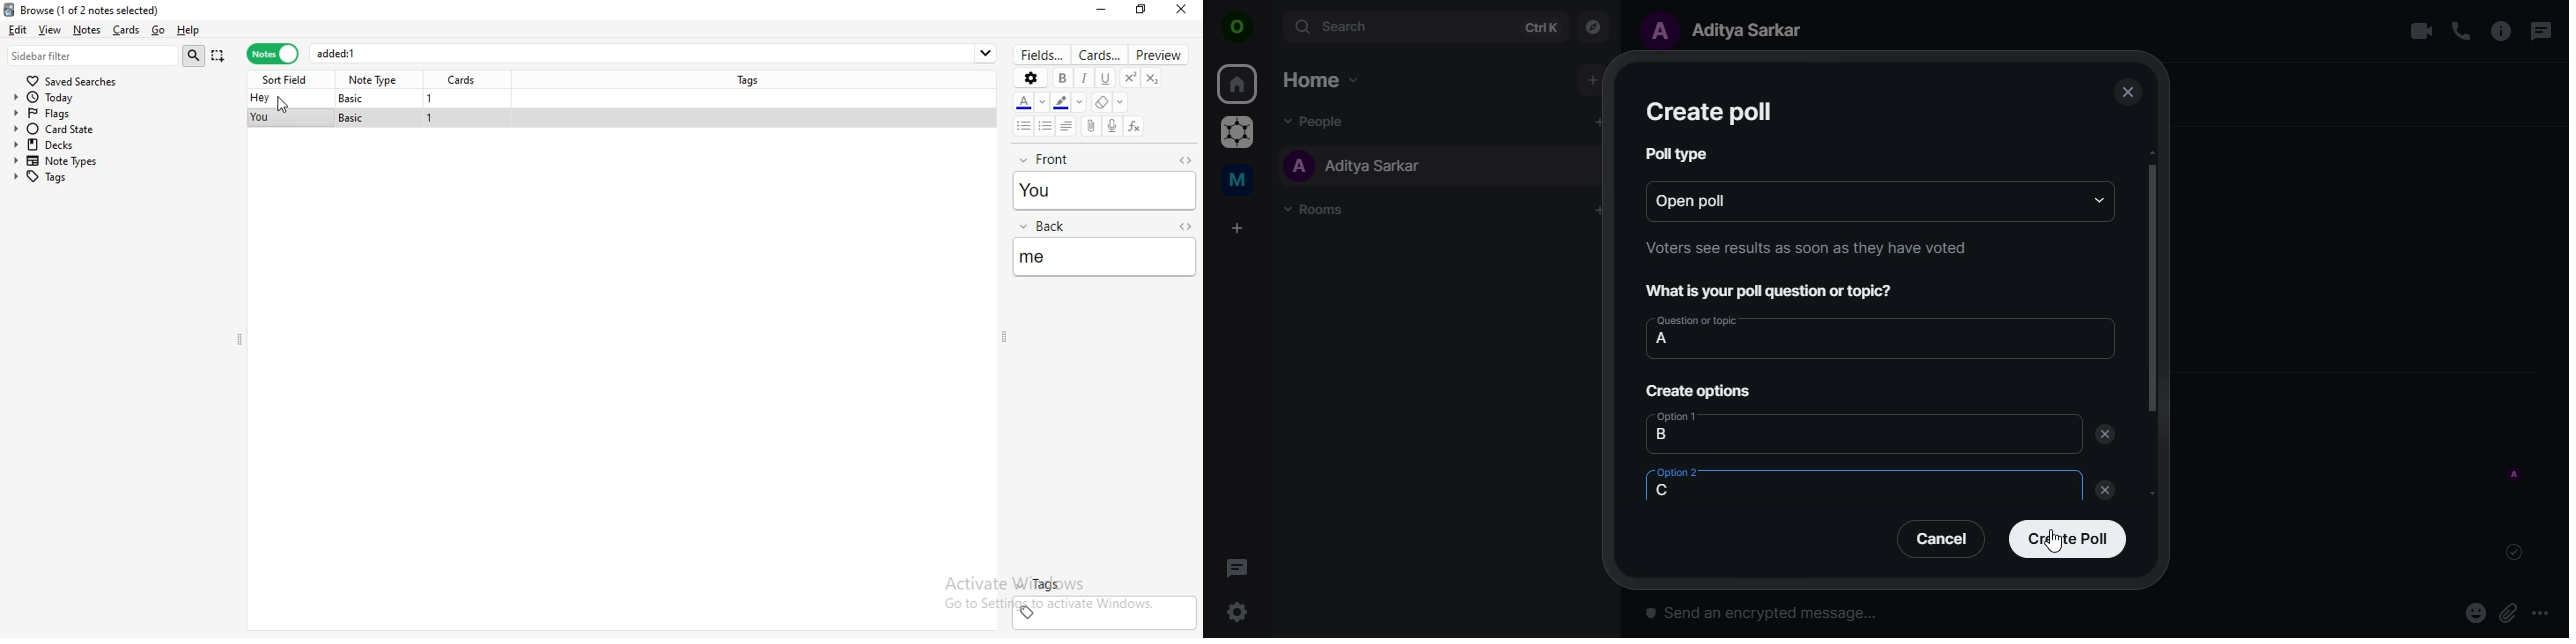  What do you see at coordinates (219, 57) in the screenshot?
I see `append` at bounding box center [219, 57].